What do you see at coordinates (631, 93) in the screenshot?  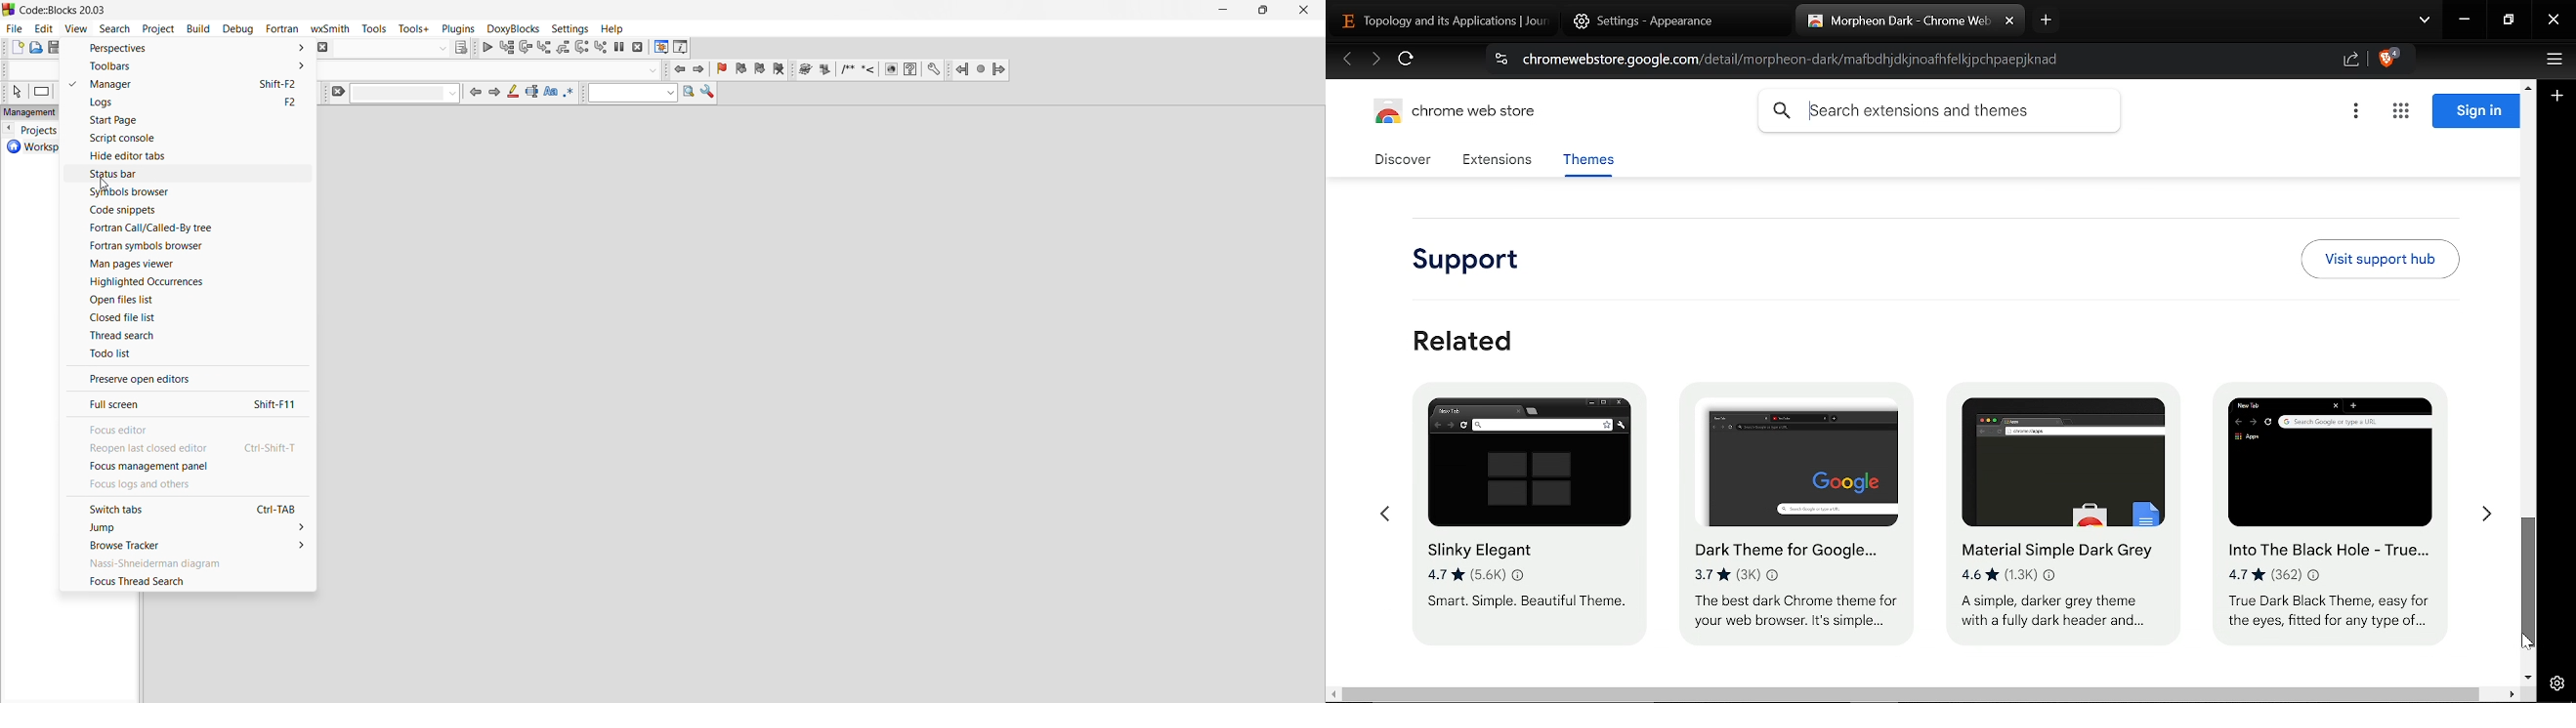 I see `text to search` at bounding box center [631, 93].